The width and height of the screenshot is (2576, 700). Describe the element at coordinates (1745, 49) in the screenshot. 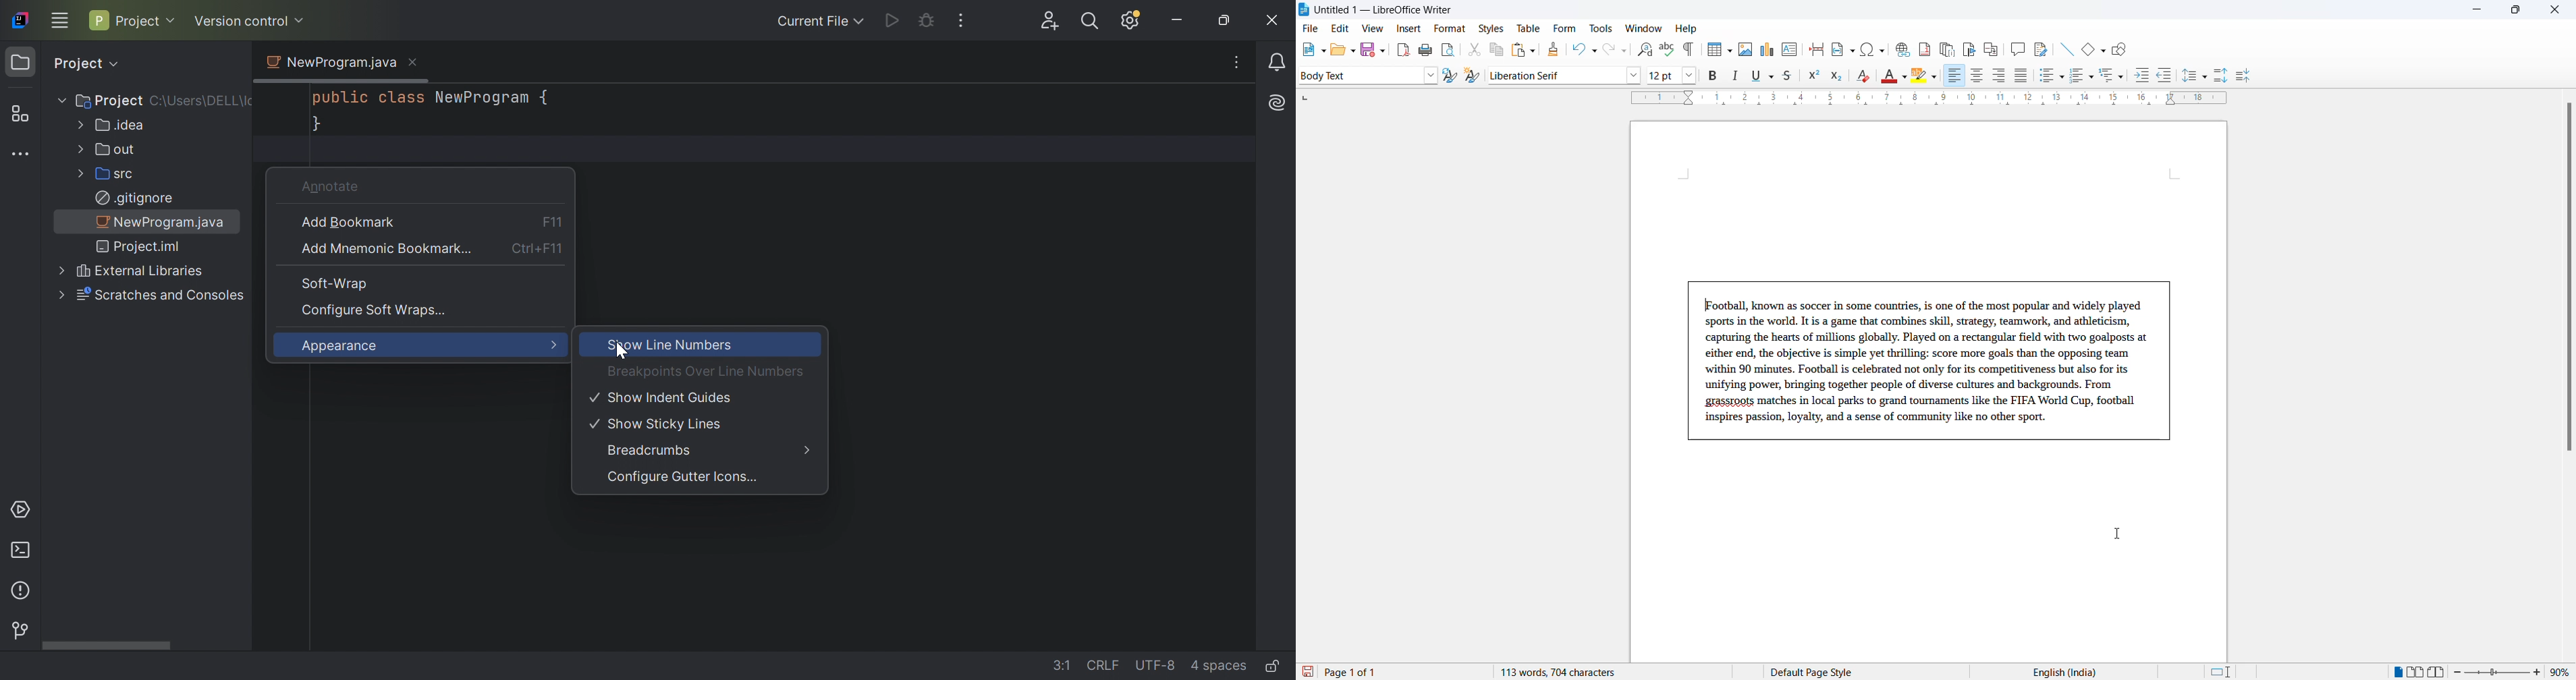

I see `insert image` at that location.